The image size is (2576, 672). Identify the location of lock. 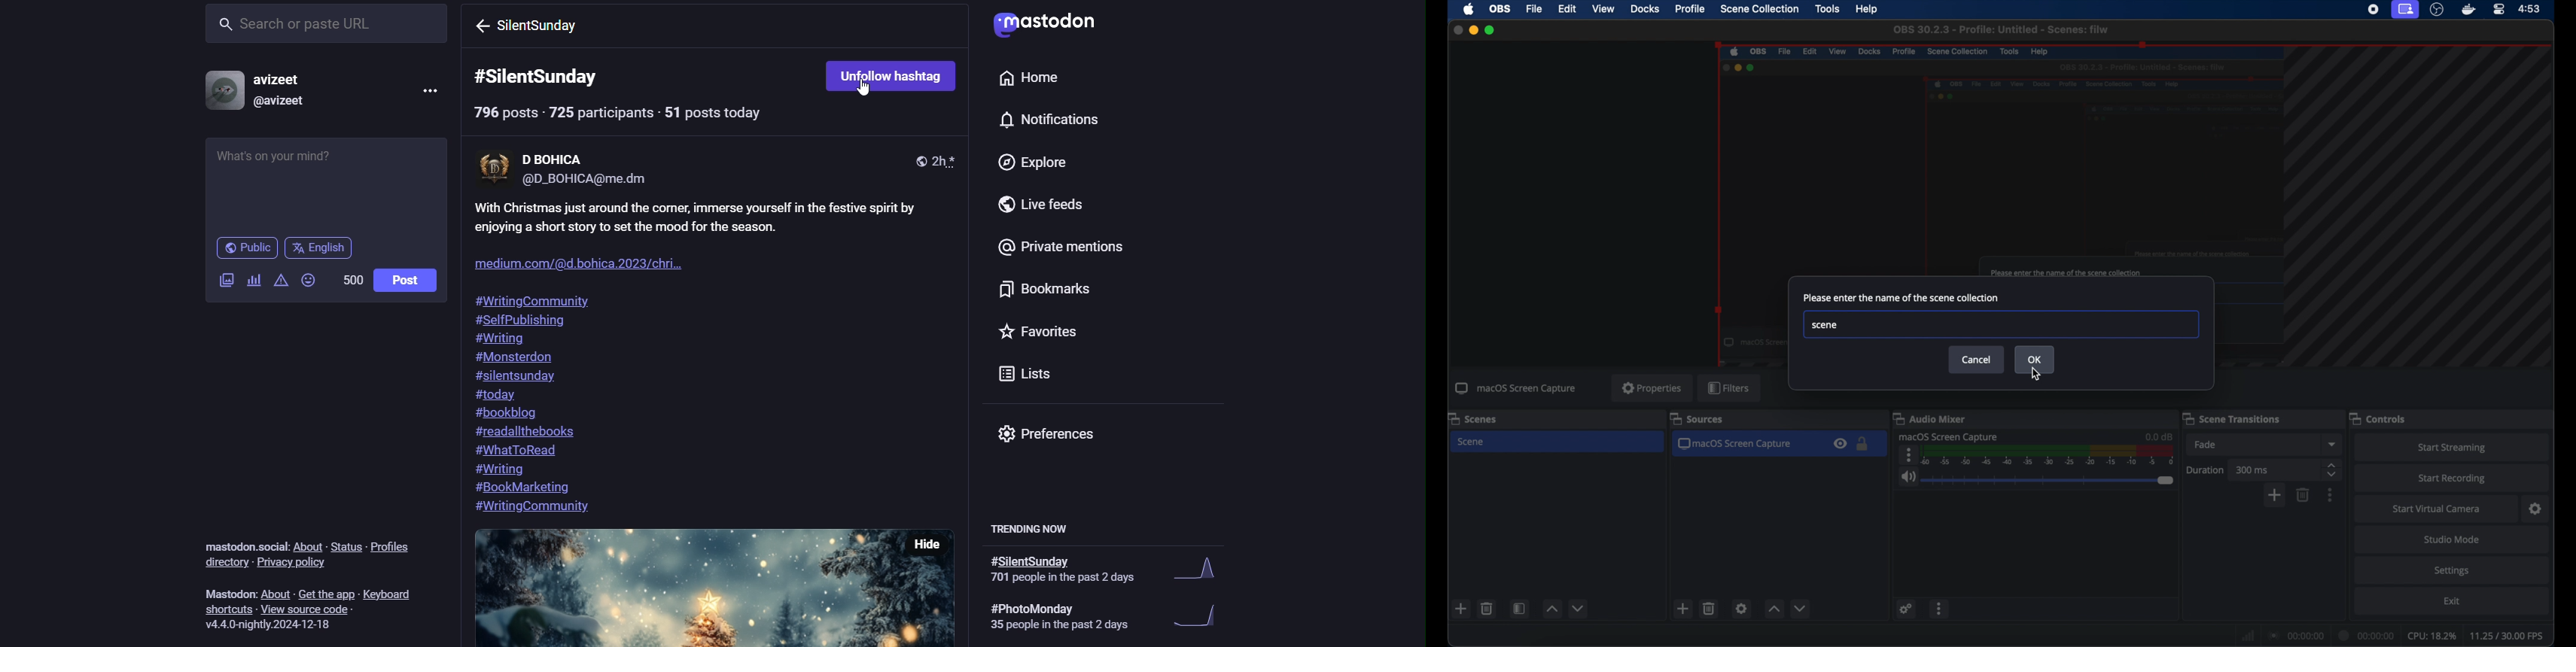
(1863, 445).